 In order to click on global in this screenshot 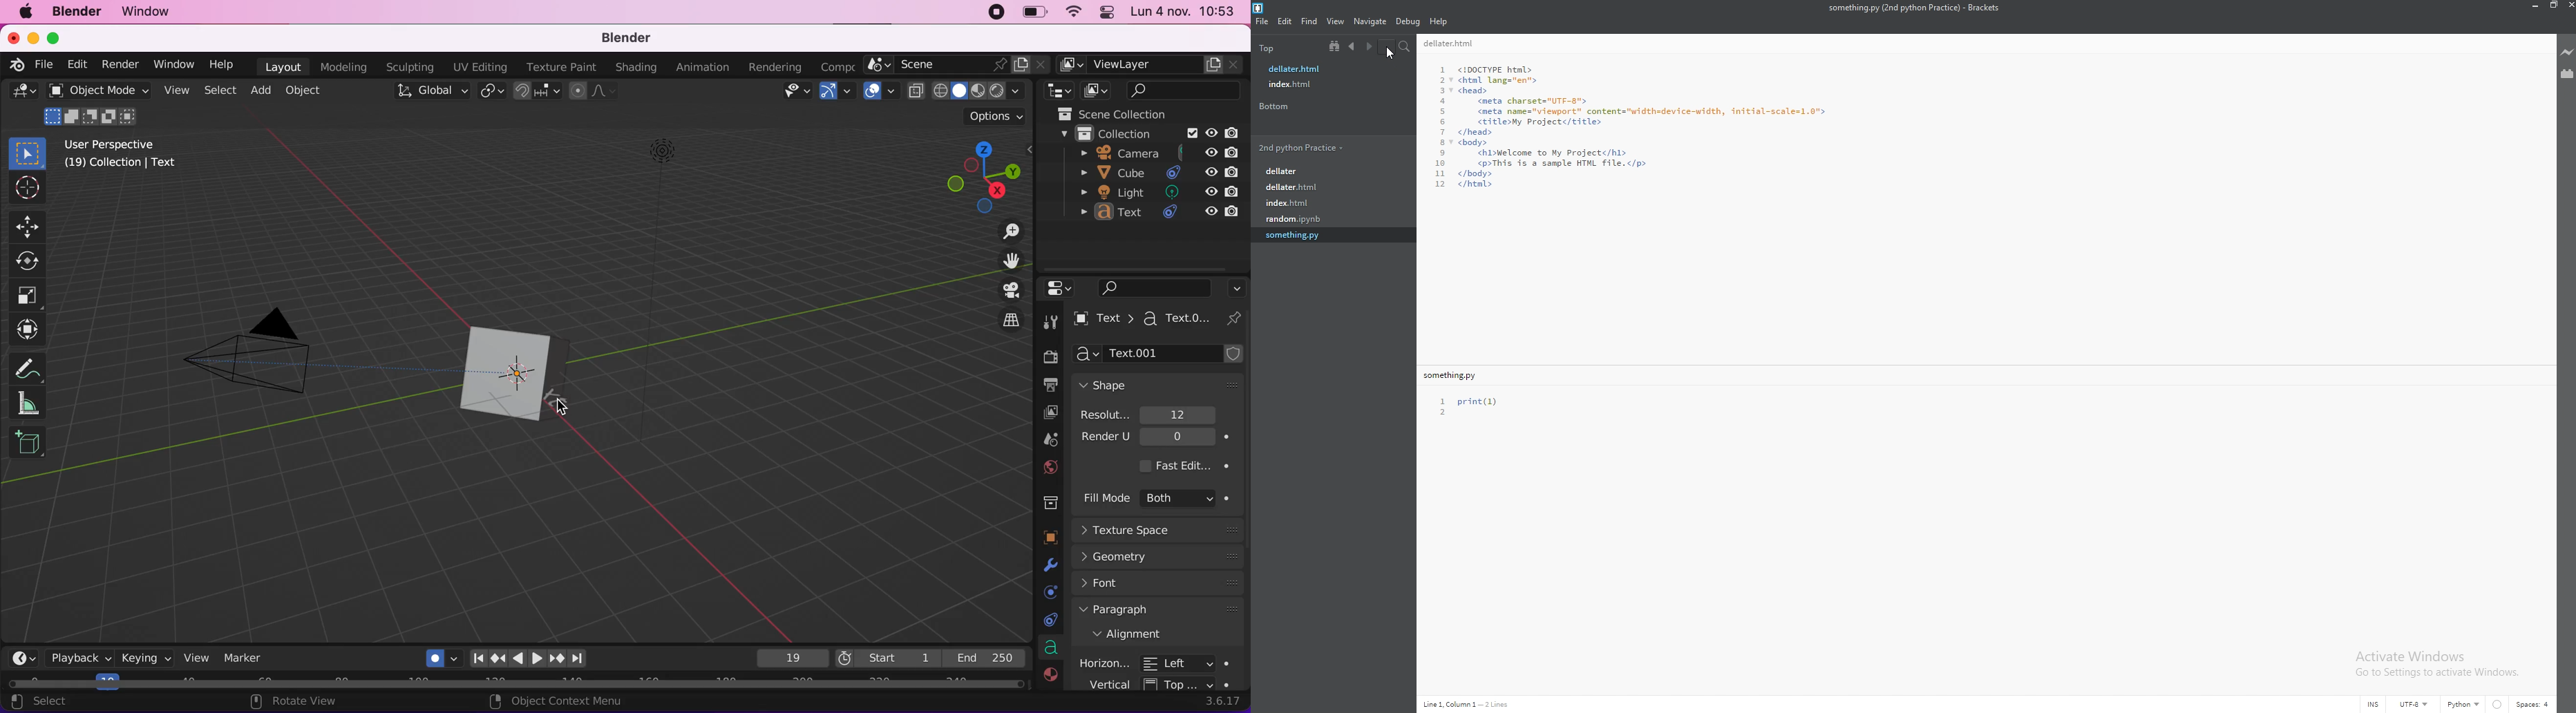, I will do `click(429, 93)`.